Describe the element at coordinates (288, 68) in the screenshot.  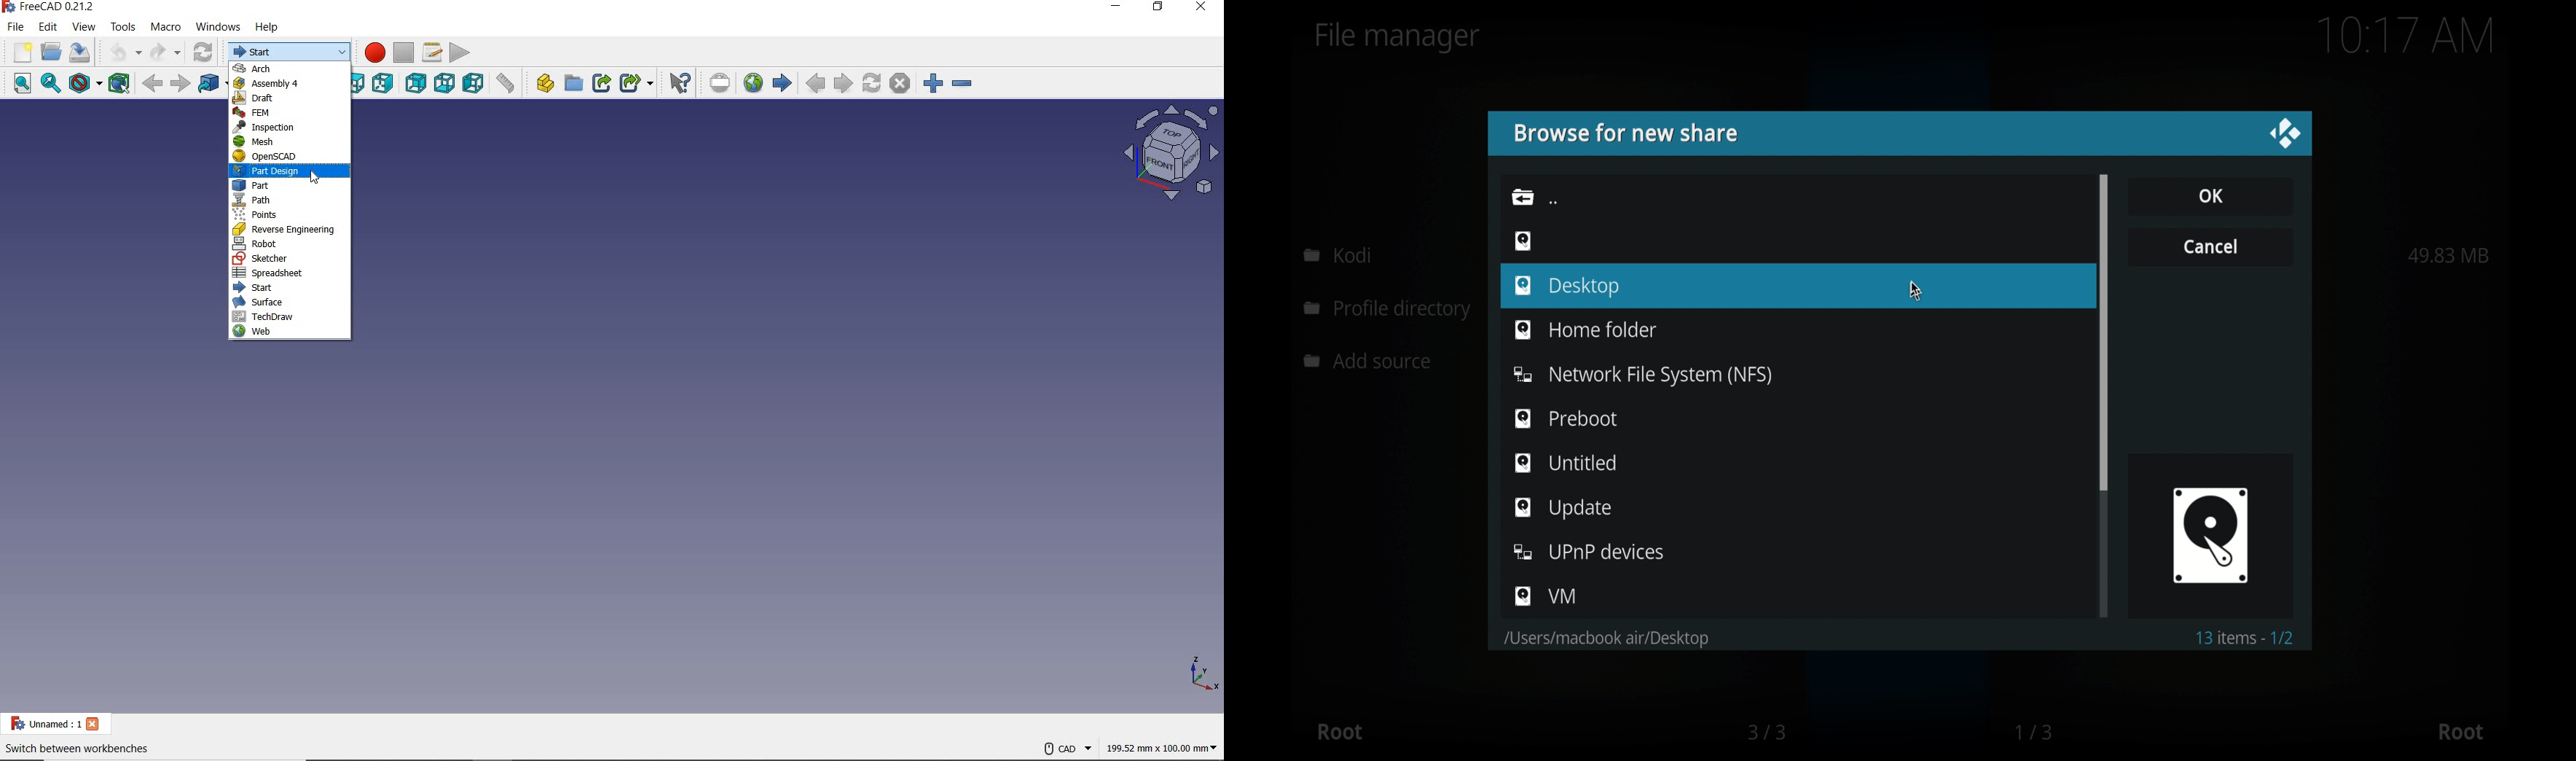
I see `ARC` at that location.